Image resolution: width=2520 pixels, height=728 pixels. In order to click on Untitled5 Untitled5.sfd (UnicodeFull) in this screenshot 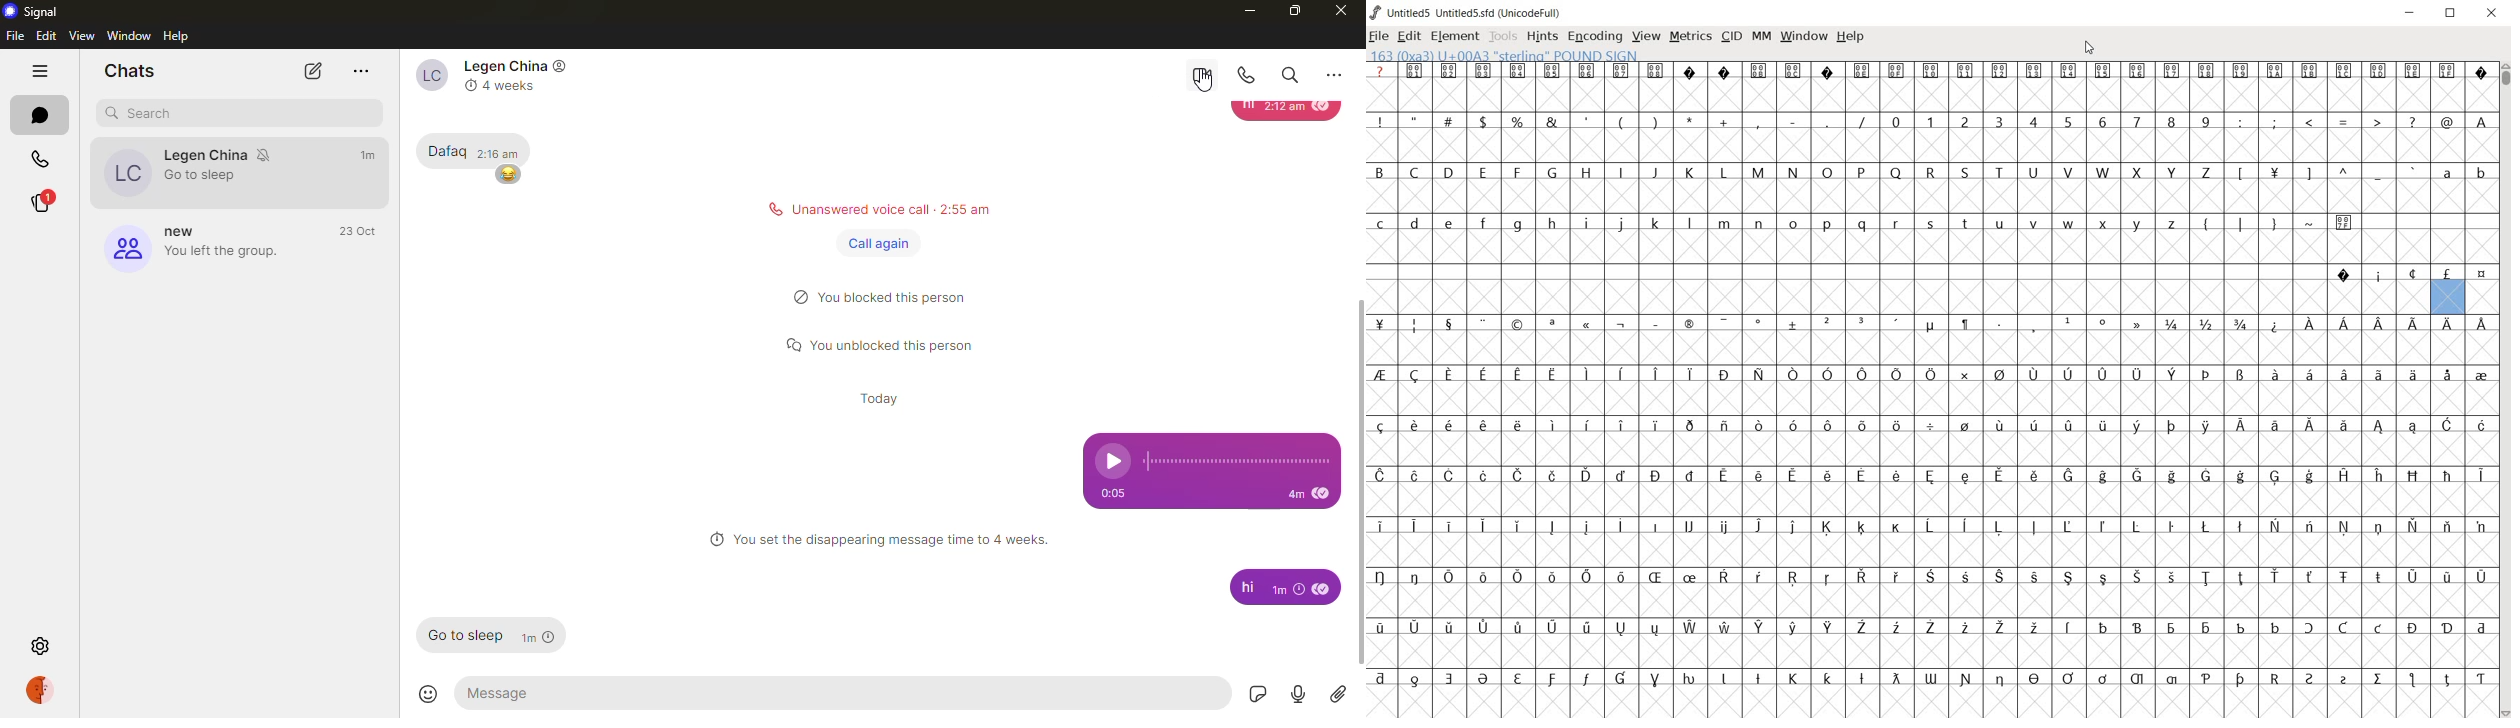, I will do `click(1476, 15)`.